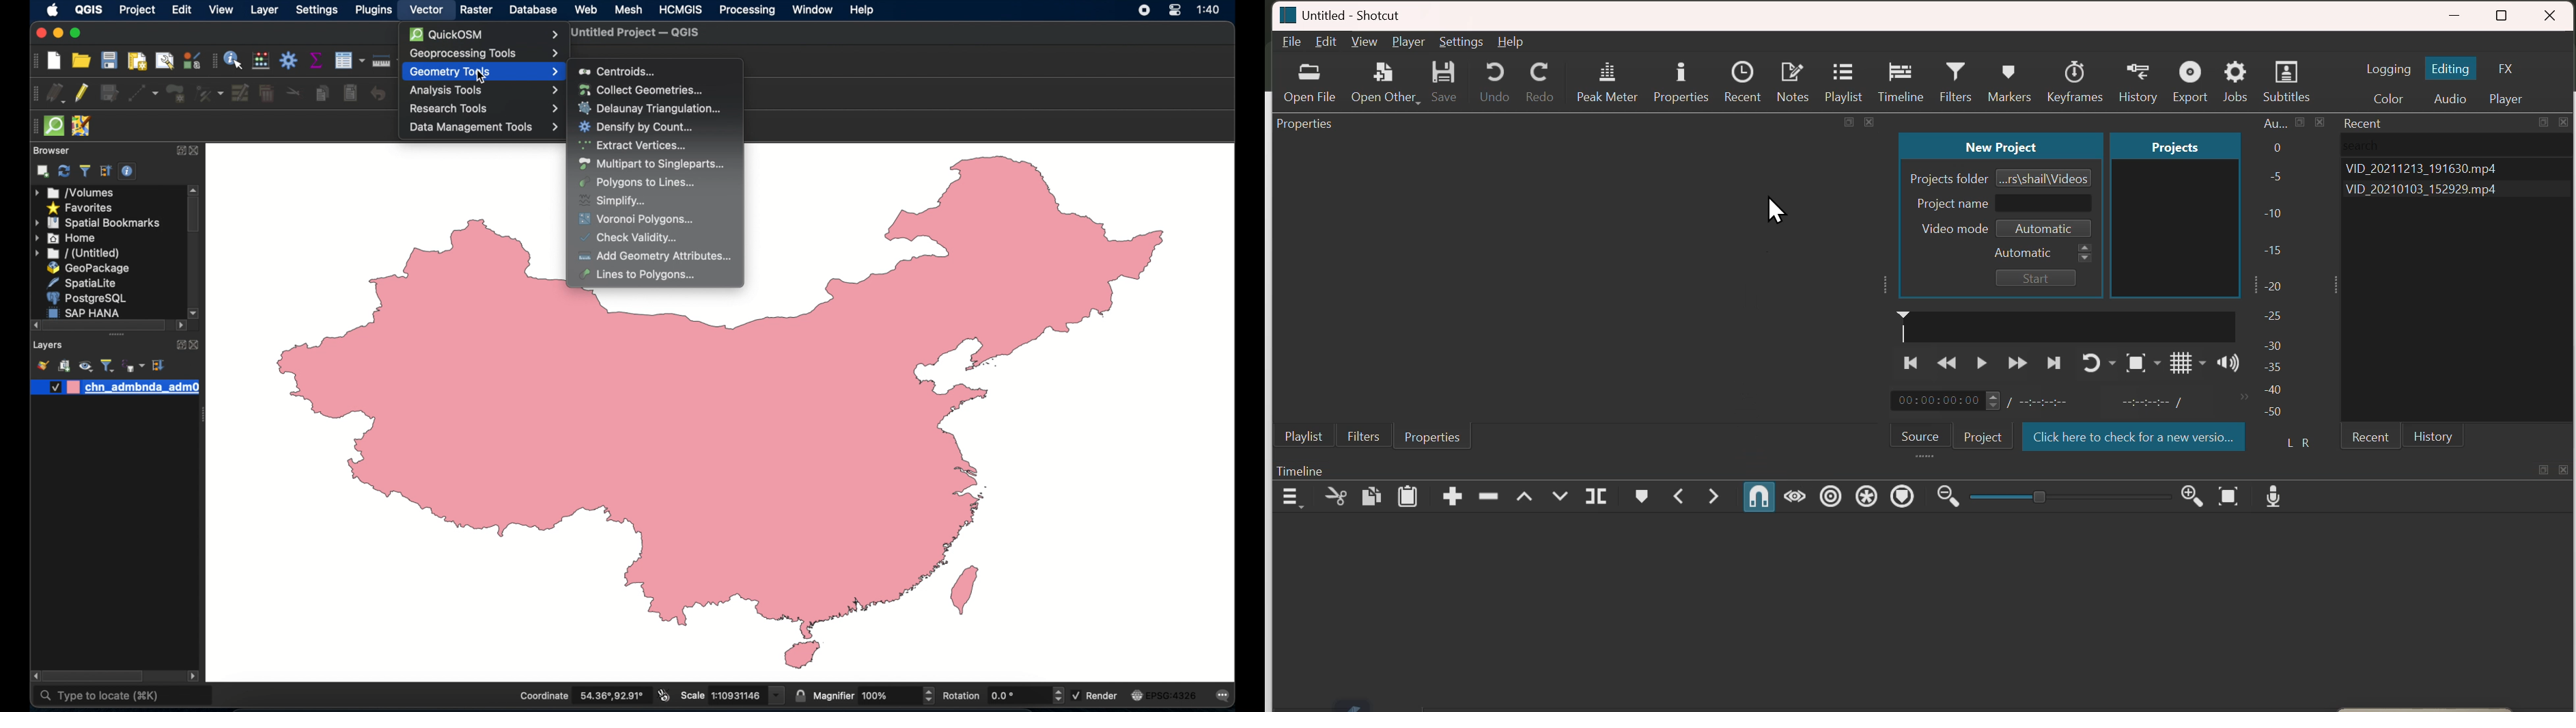  Describe the element at coordinates (80, 94) in the screenshot. I see `toggle editing` at that location.